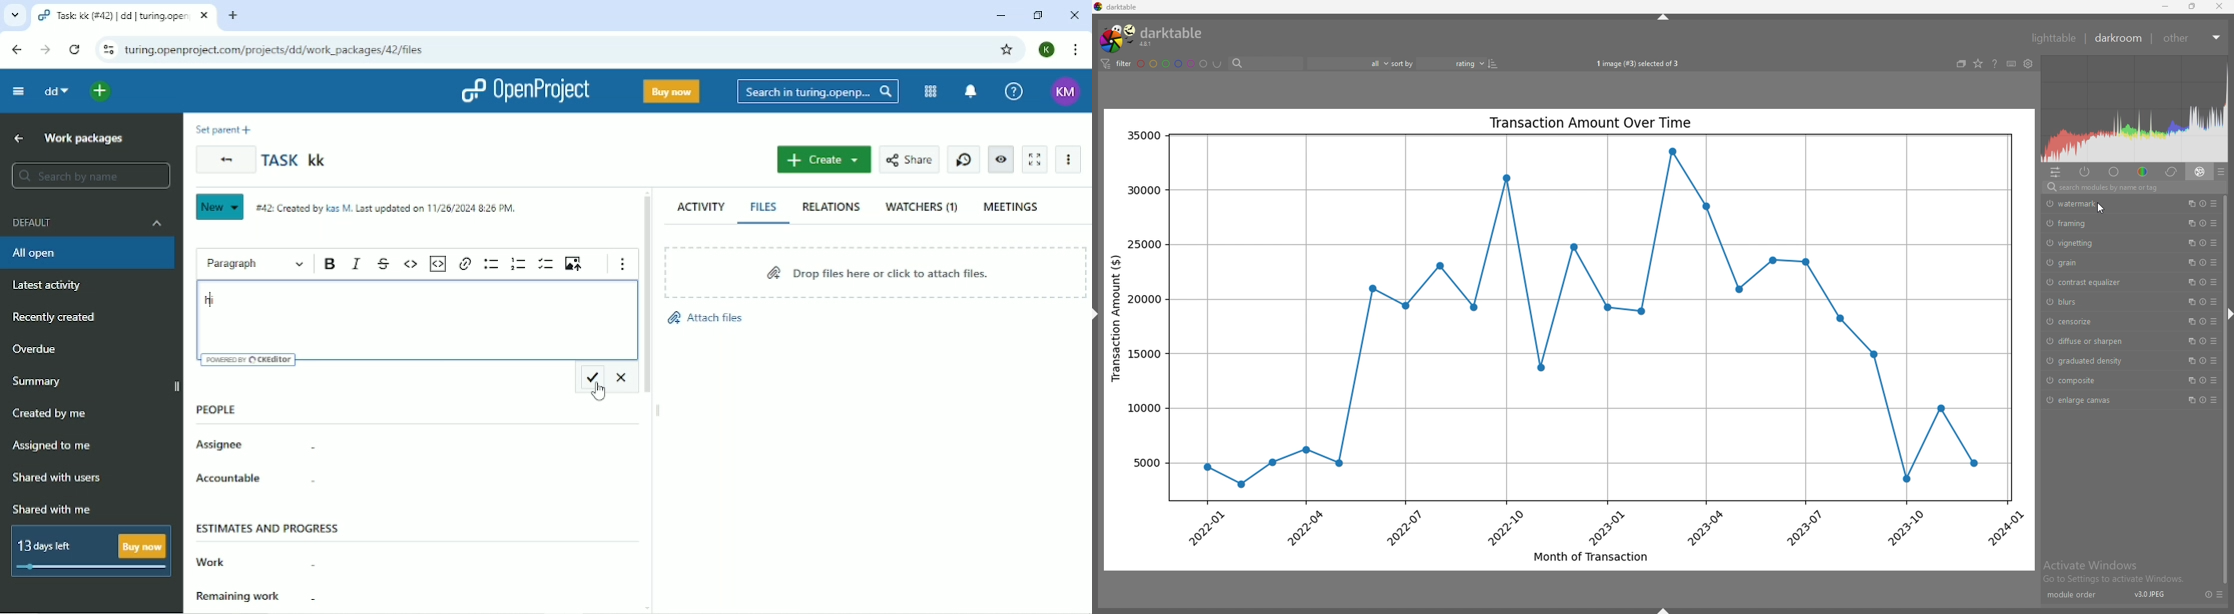 The height and width of the screenshot is (616, 2240). What do you see at coordinates (2214, 223) in the screenshot?
I see `presets` at bounding box center [2214, 223].